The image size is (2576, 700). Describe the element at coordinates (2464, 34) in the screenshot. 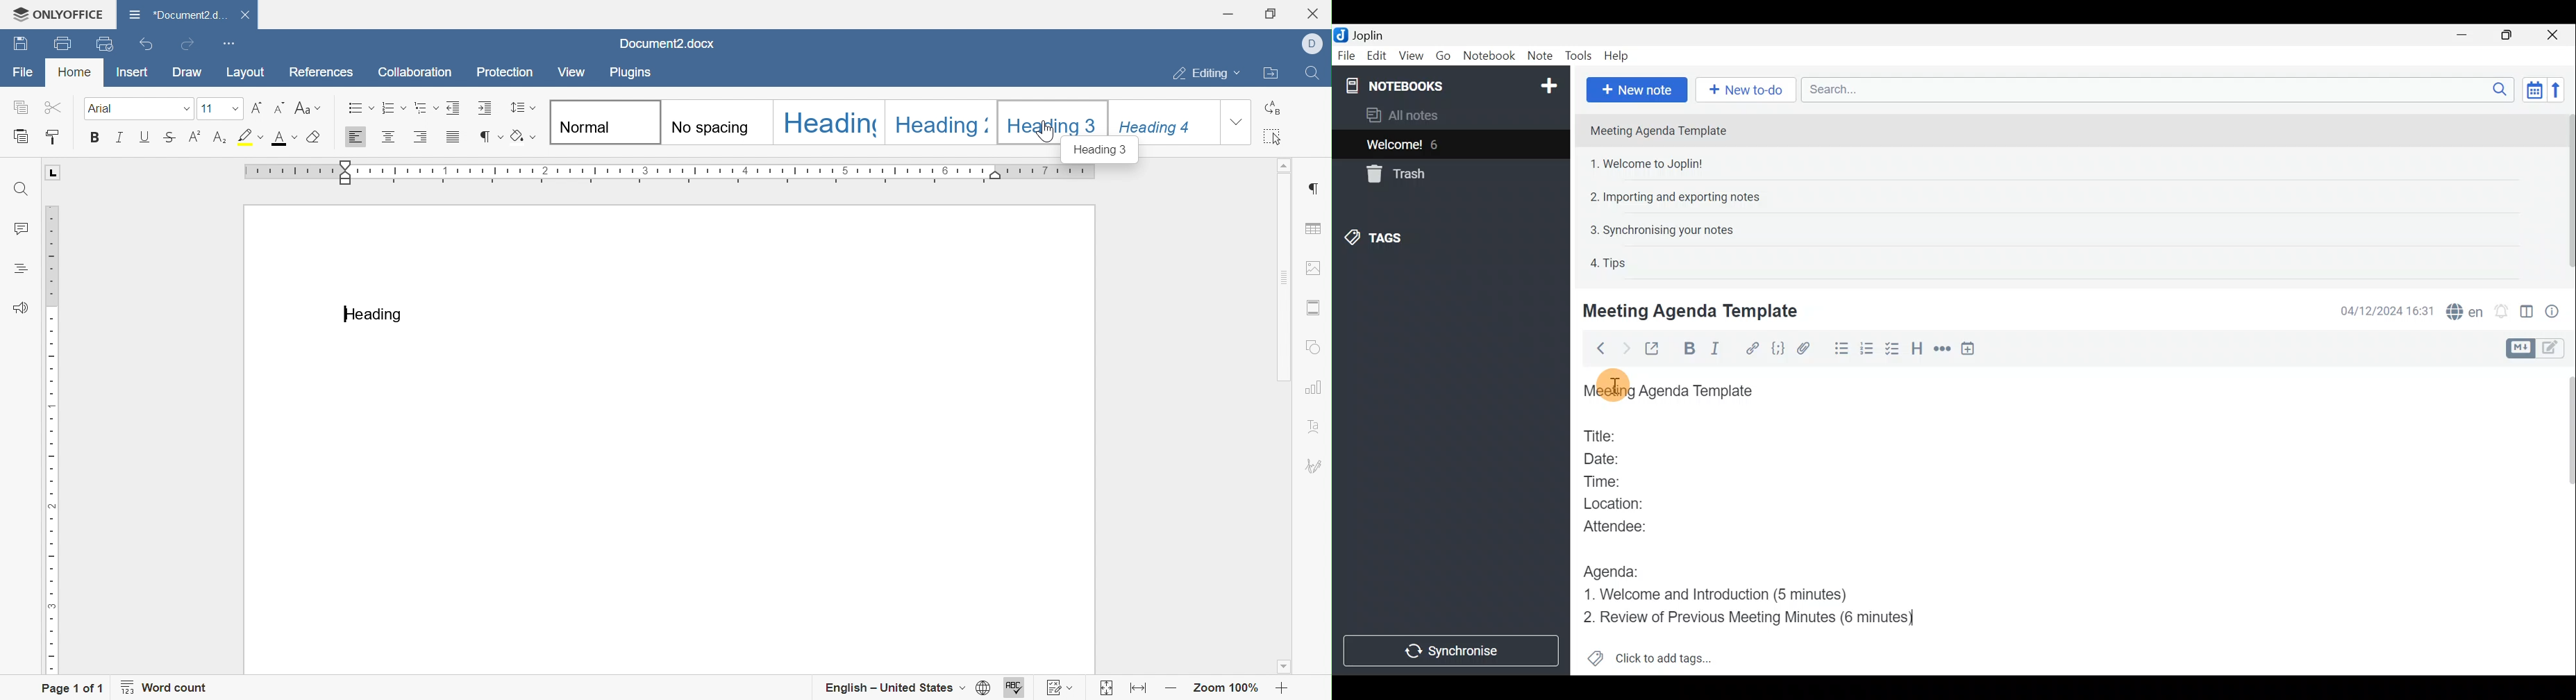

I see `Minimise` at that location.